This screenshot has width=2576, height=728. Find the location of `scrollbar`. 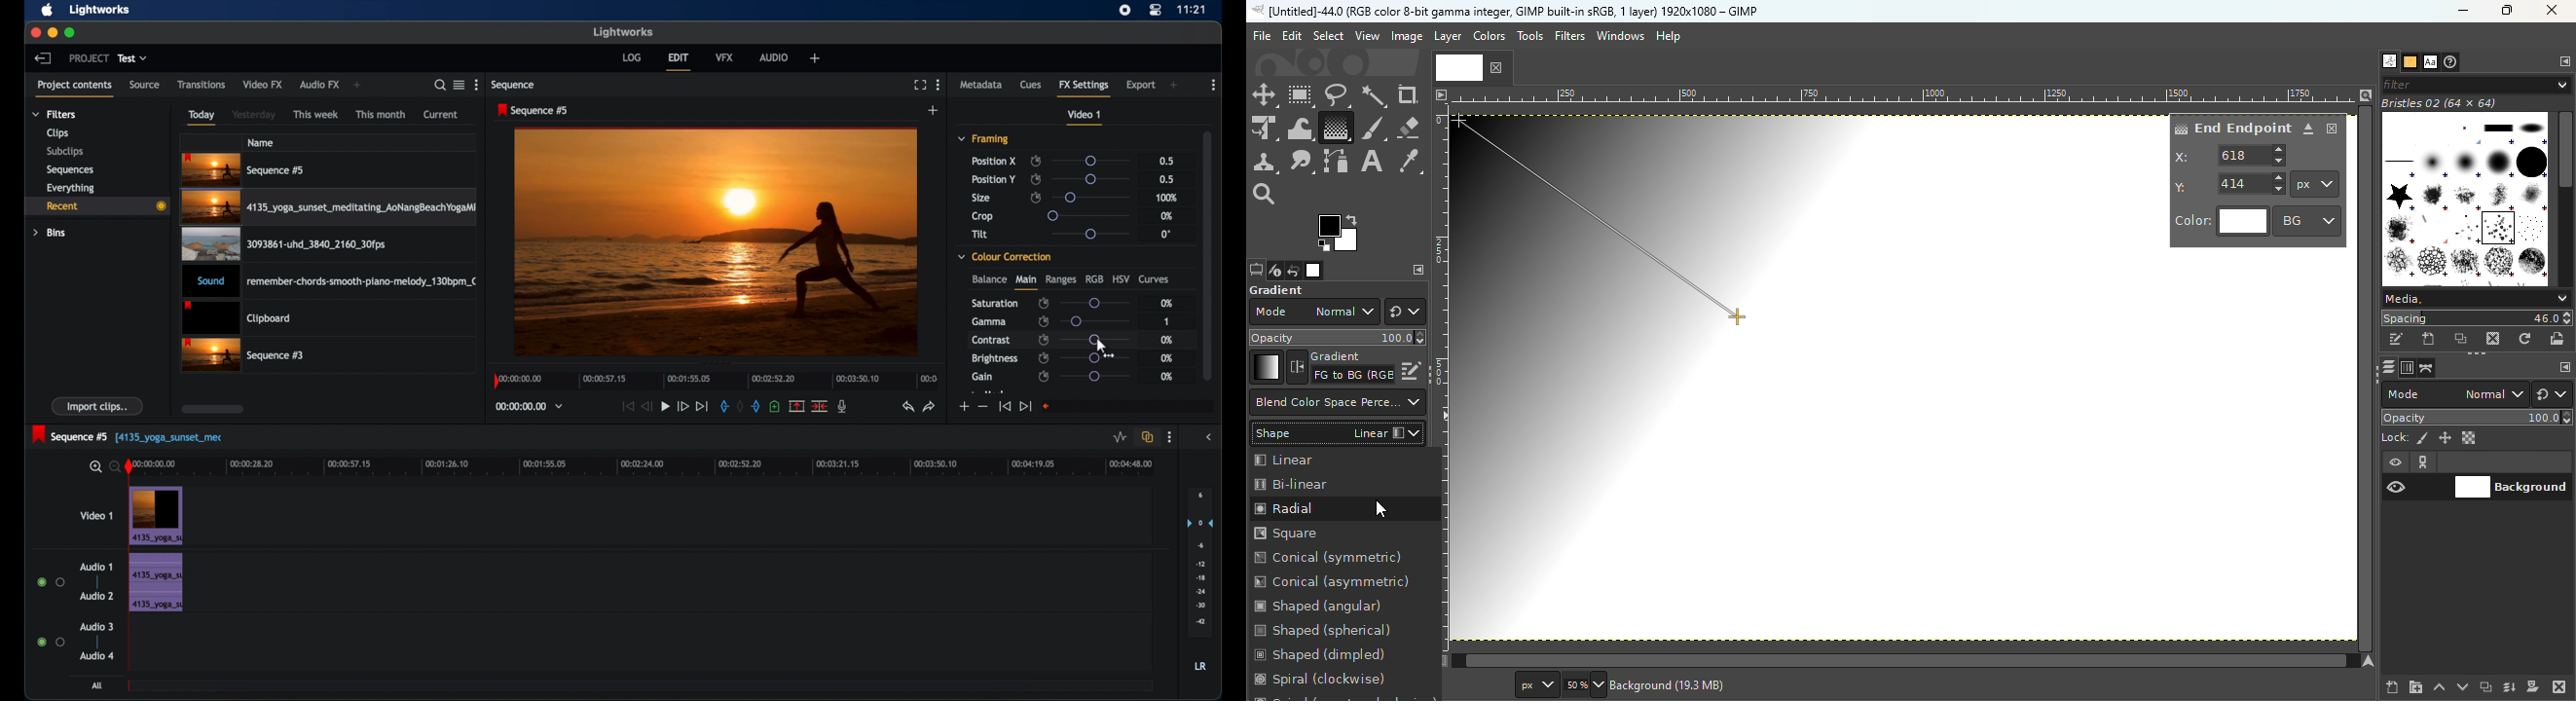

scrollbar is located at coordinates (1205, 254).